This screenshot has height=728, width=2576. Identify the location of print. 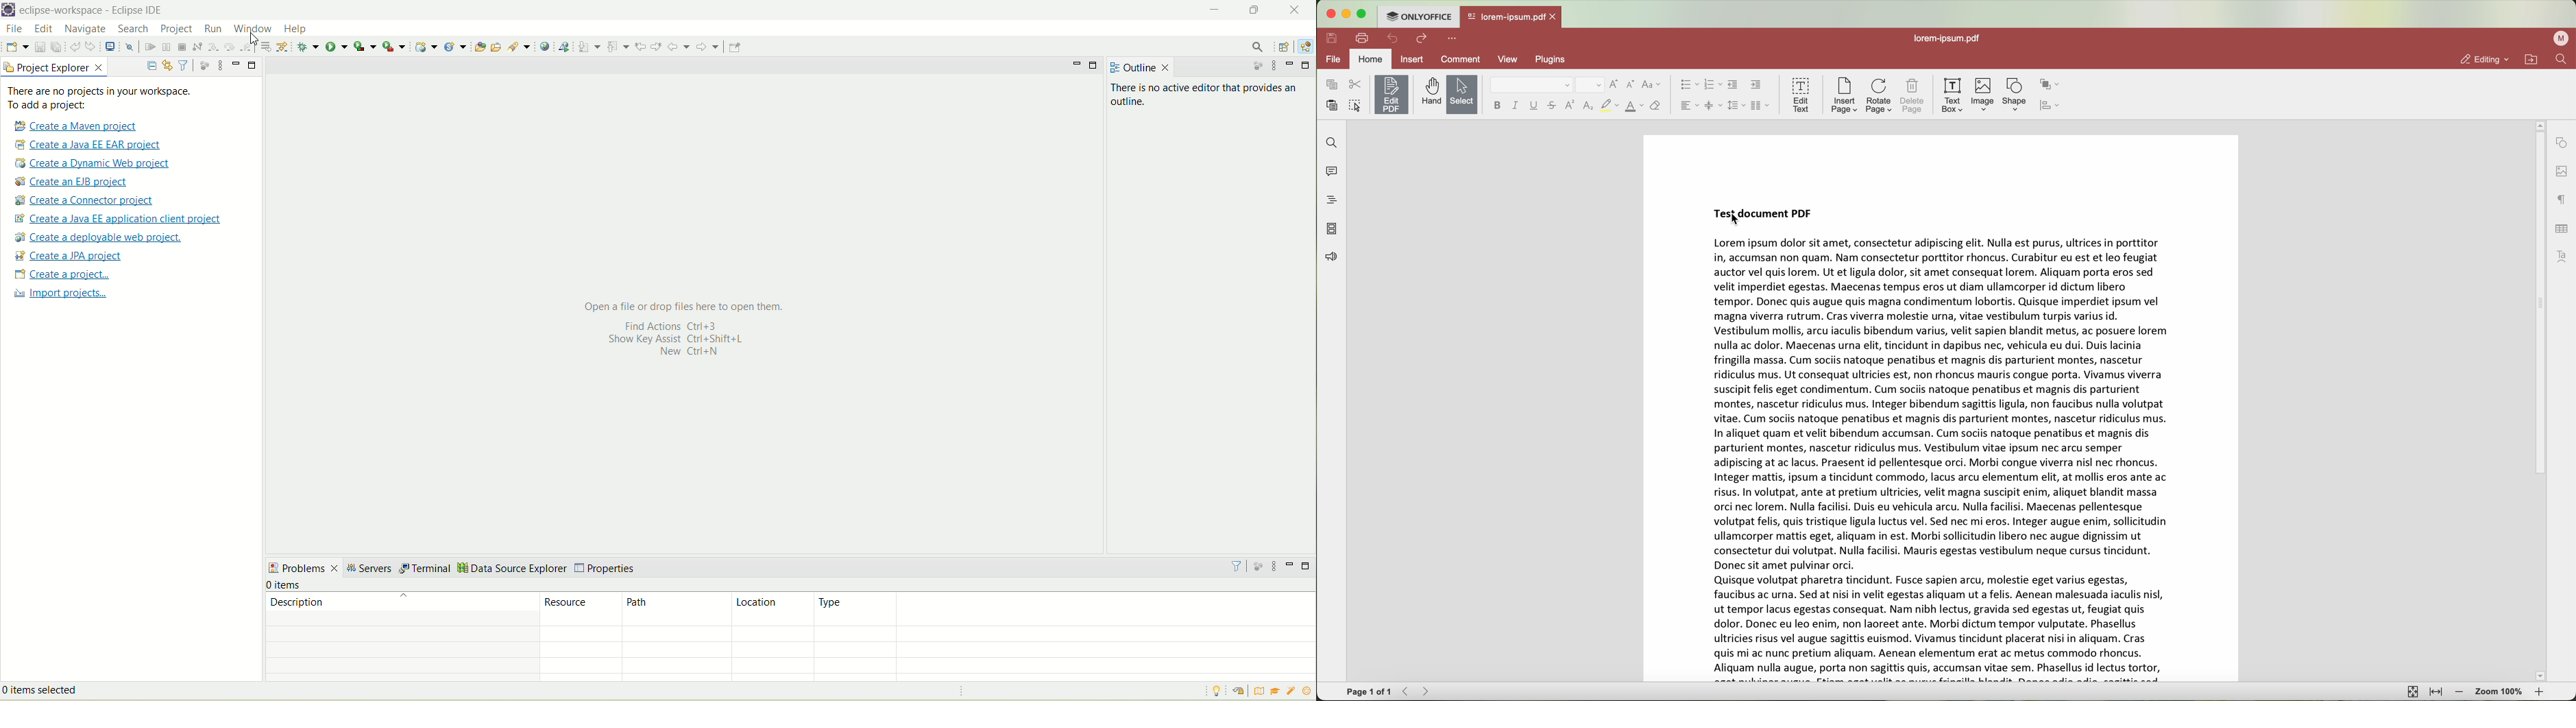
(1363, 38).